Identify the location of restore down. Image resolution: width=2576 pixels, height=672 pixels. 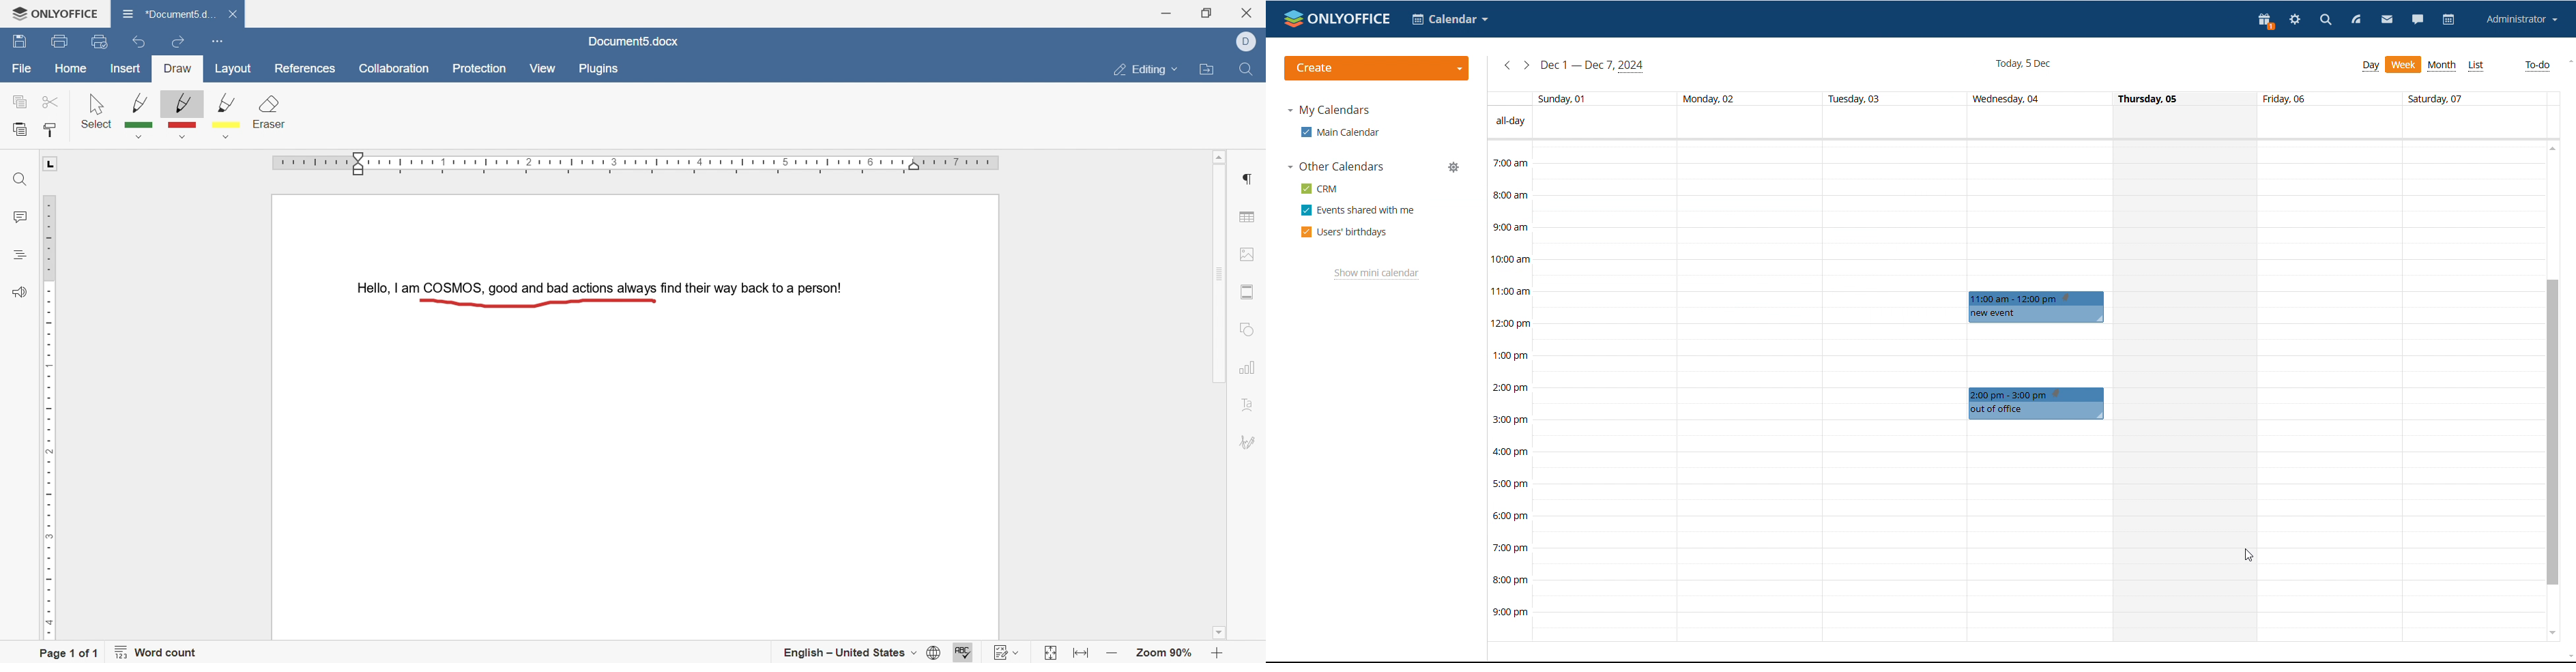
(1207, 13).